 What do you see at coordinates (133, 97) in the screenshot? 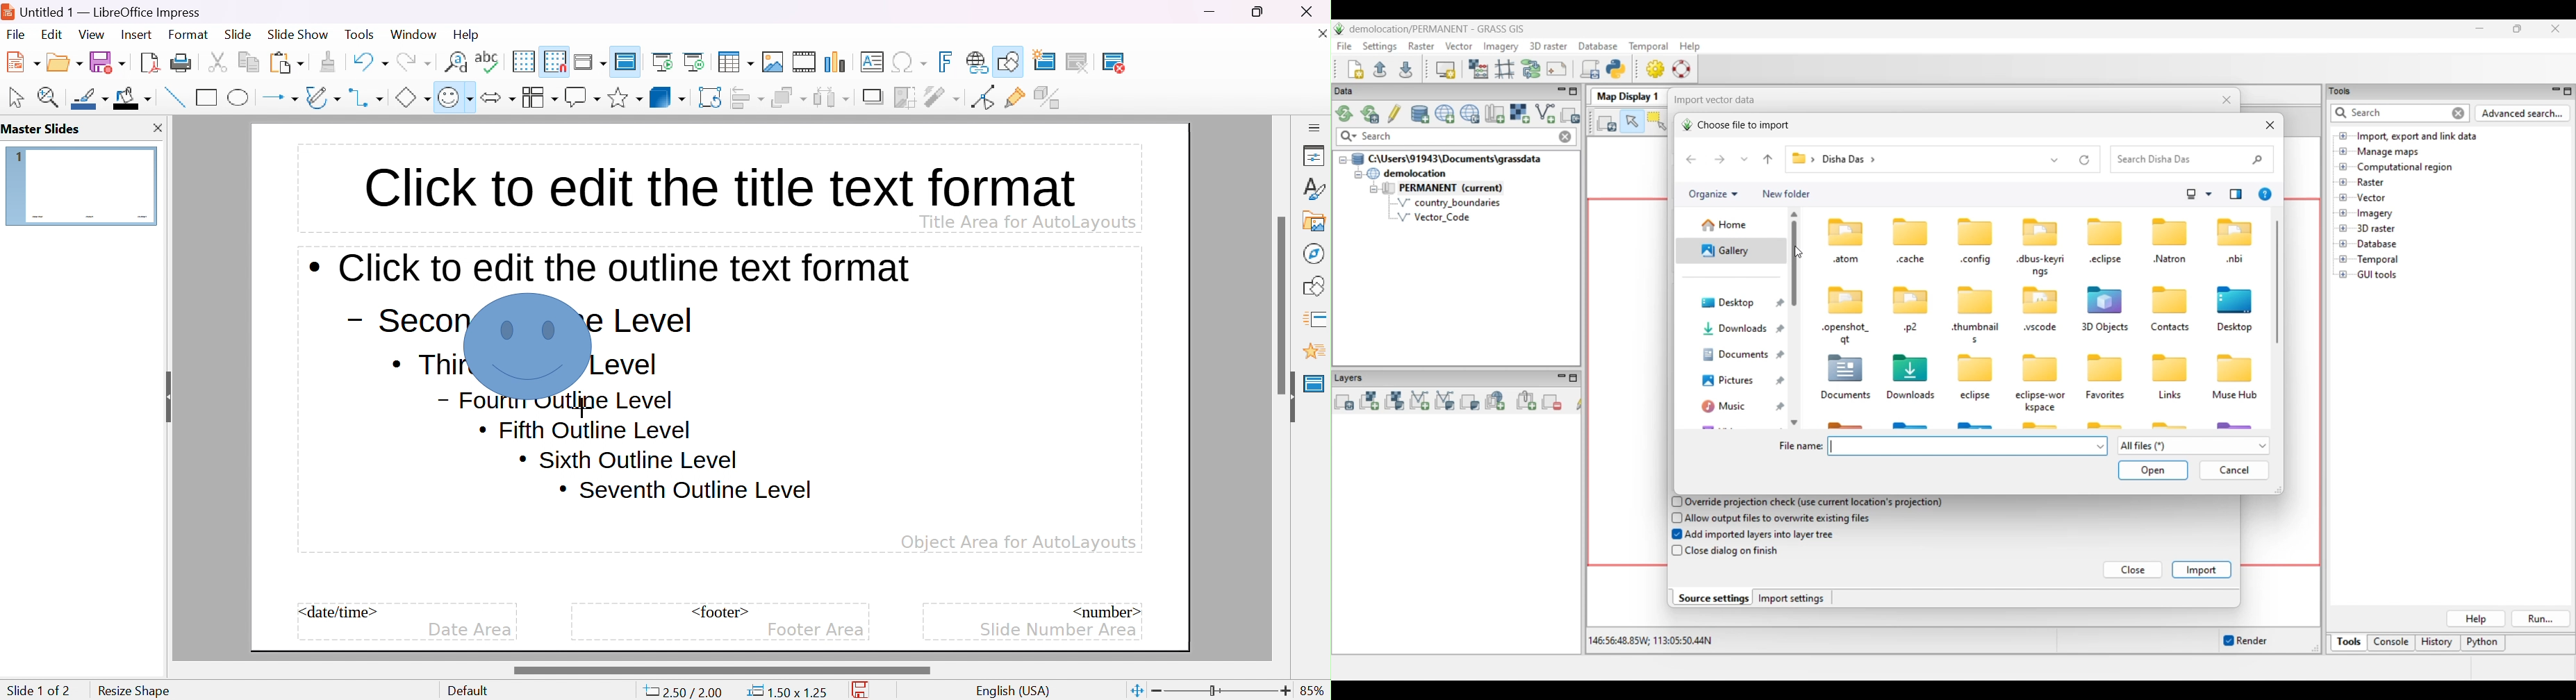
I see `fill color` at bounding box center [133, 97].